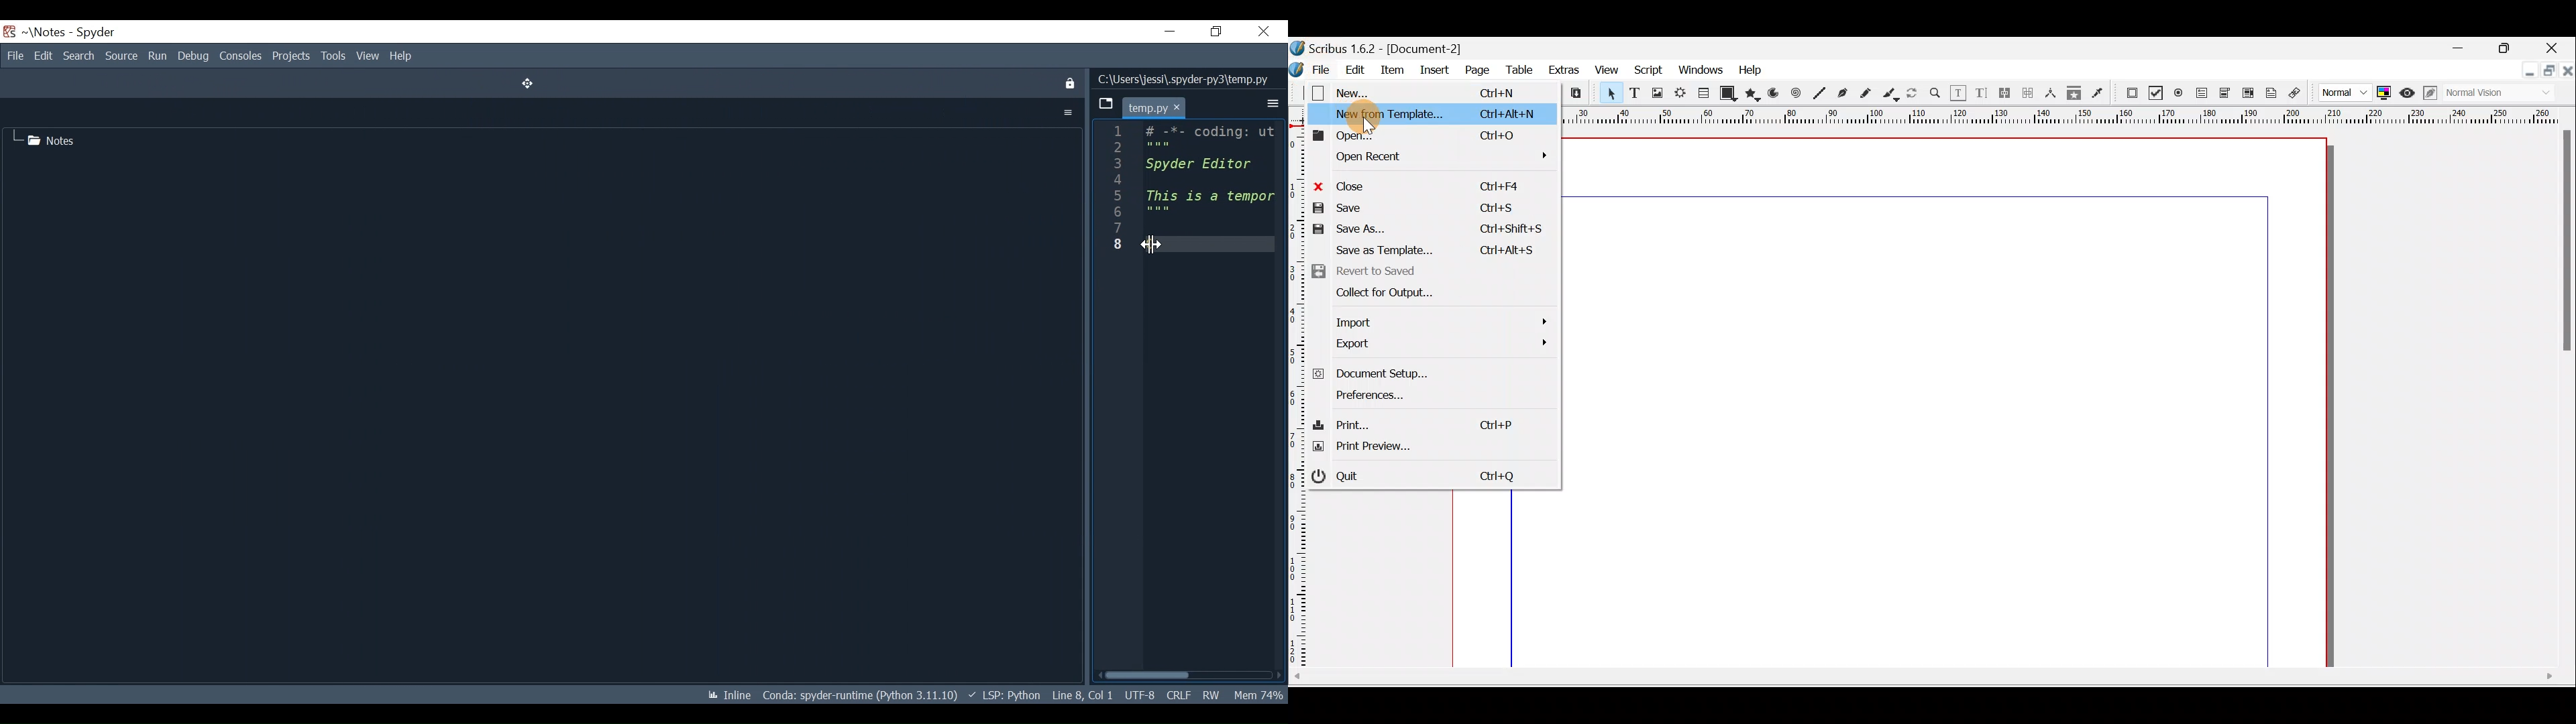 The width and height of the screenshot is (2576, 728). Describe the element at coordinates (1432, 395) in the screenshot. I see `Preferences` at that location.